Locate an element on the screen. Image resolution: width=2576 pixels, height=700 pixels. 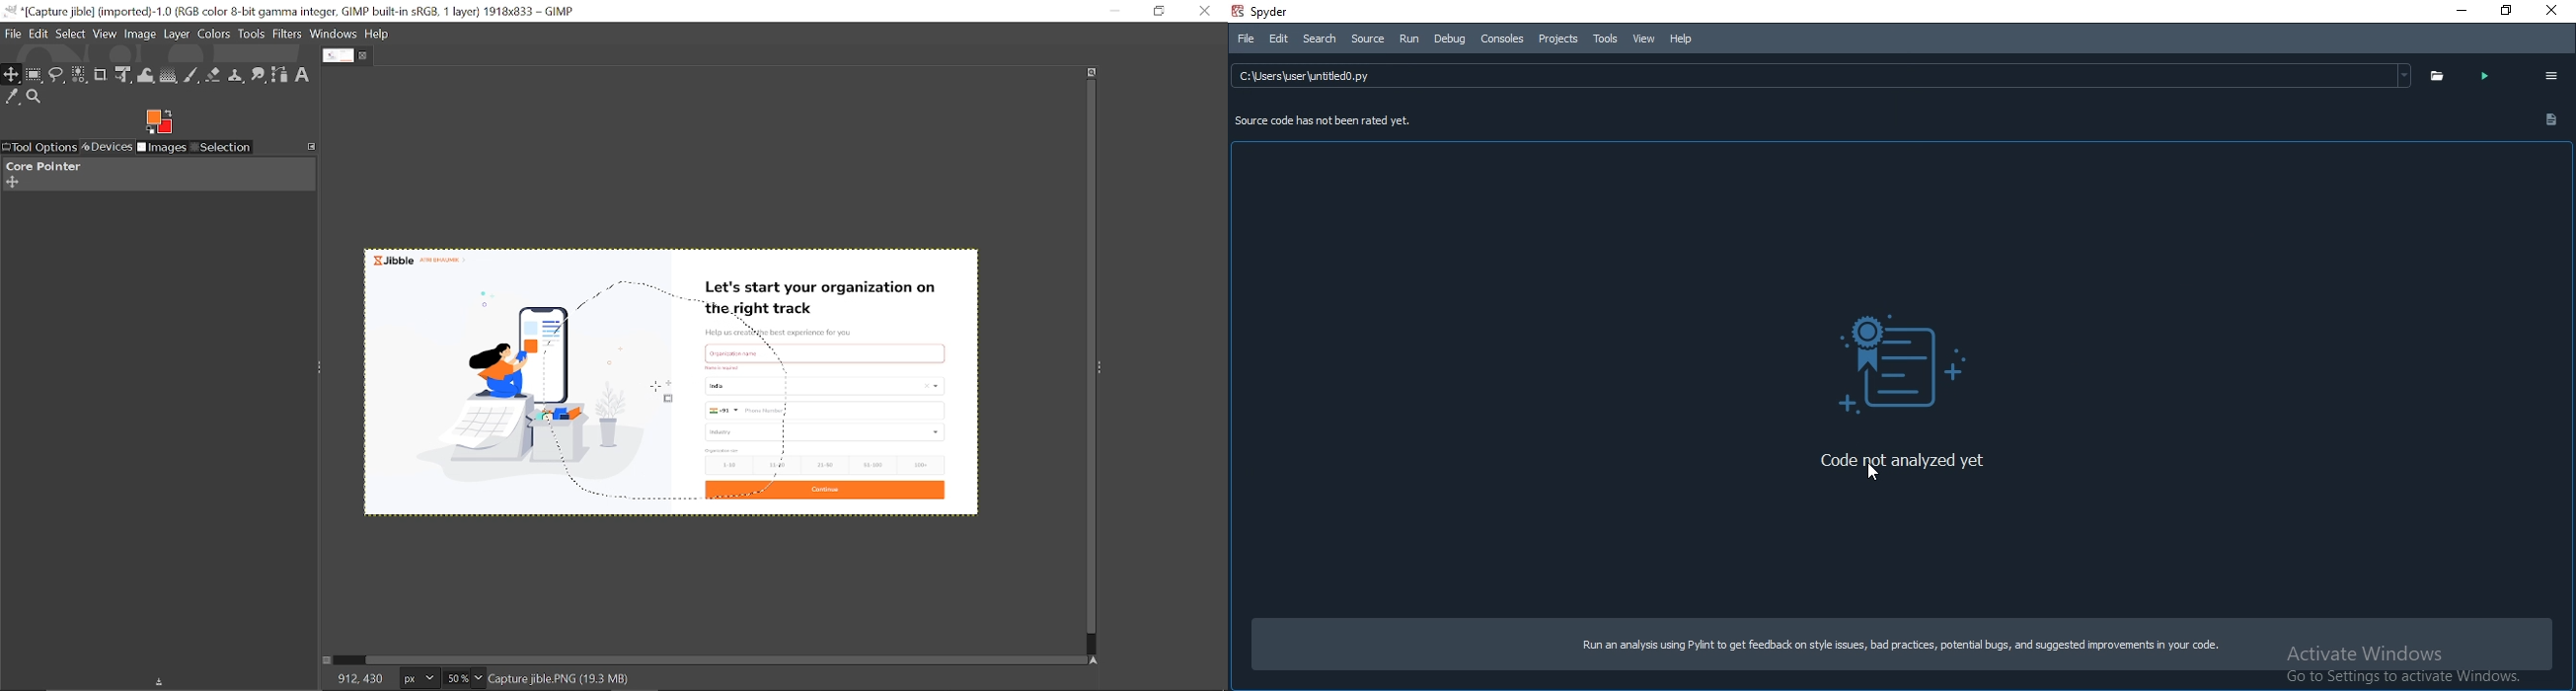
Eraser tool is located at coordinates (213, 77).